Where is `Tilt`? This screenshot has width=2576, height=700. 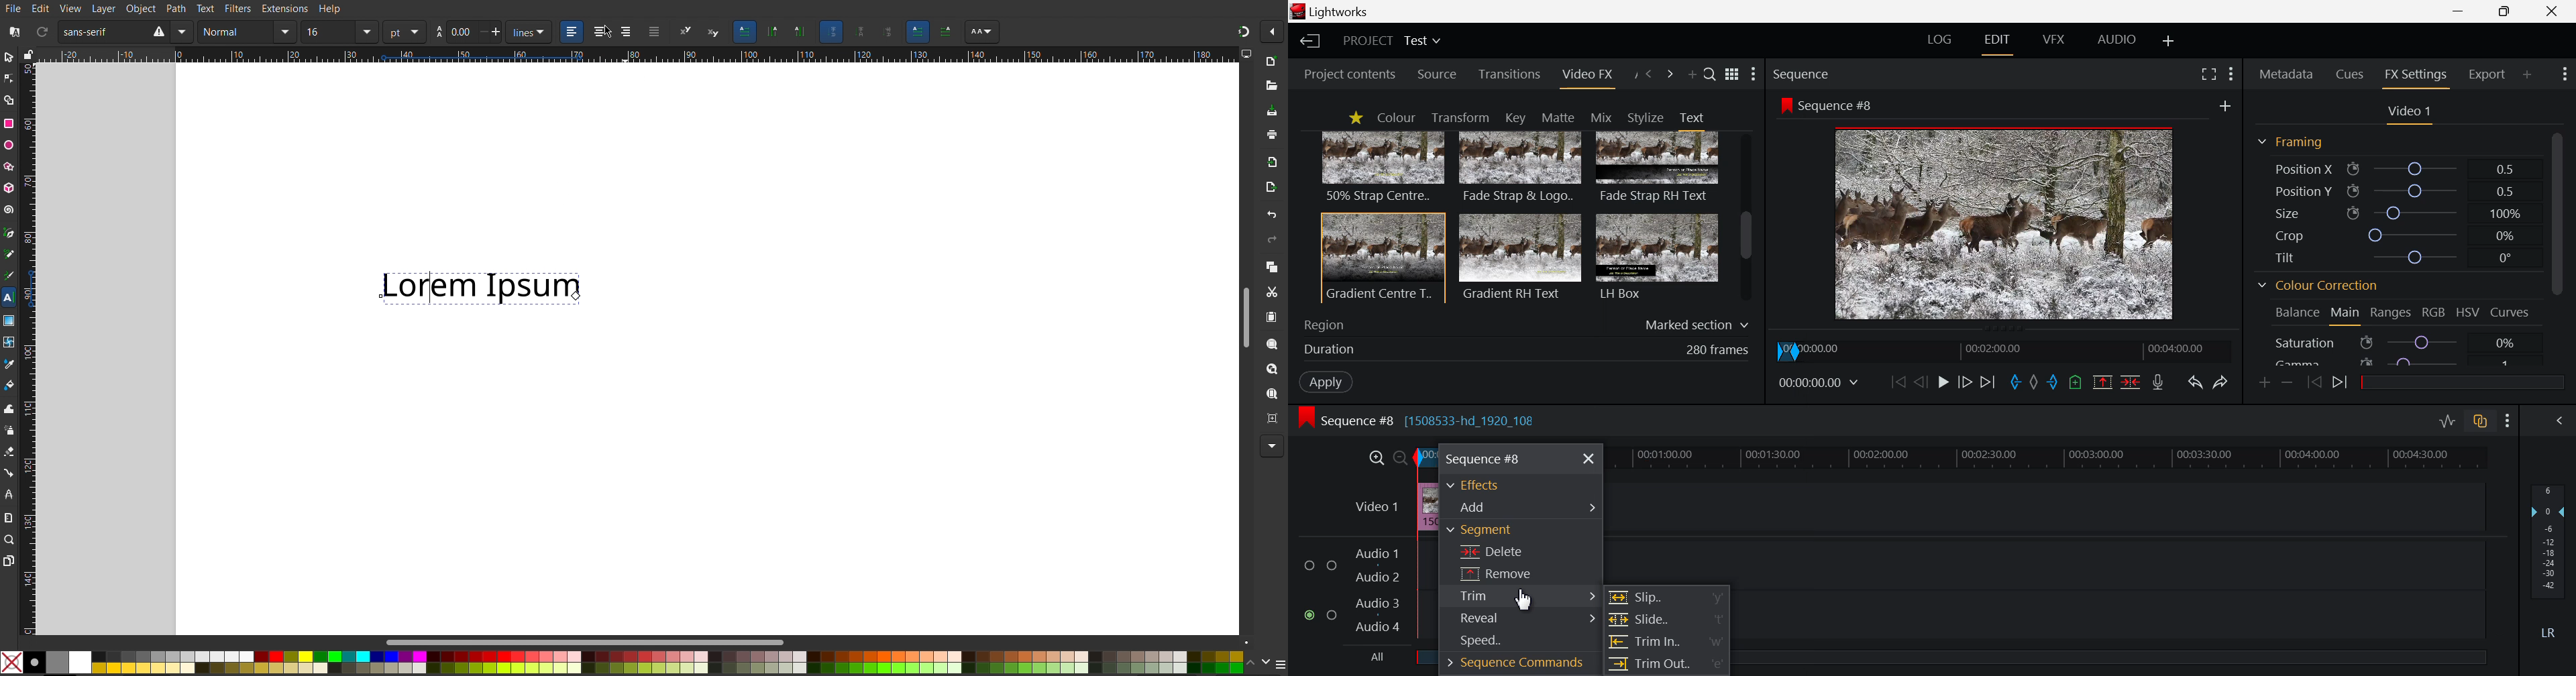
Tilt is located at coordinates (2399, 257).